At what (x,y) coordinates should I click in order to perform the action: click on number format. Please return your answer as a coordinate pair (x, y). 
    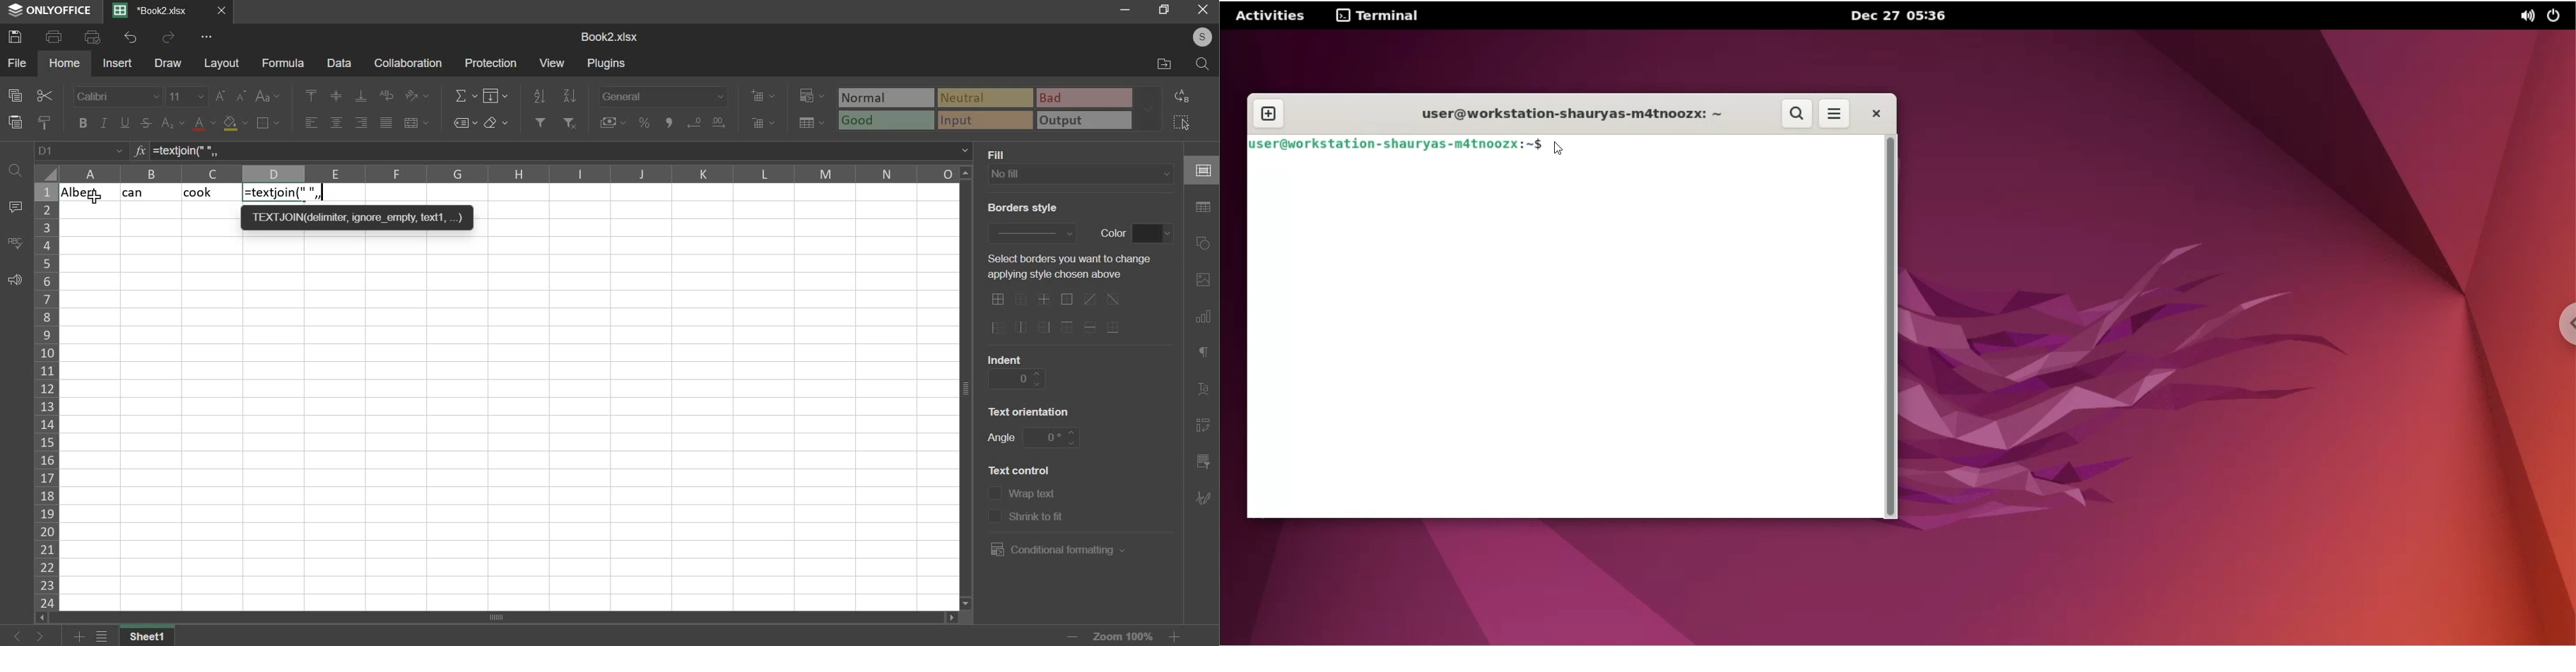
    Looking at the image, I should click on (663, 94).